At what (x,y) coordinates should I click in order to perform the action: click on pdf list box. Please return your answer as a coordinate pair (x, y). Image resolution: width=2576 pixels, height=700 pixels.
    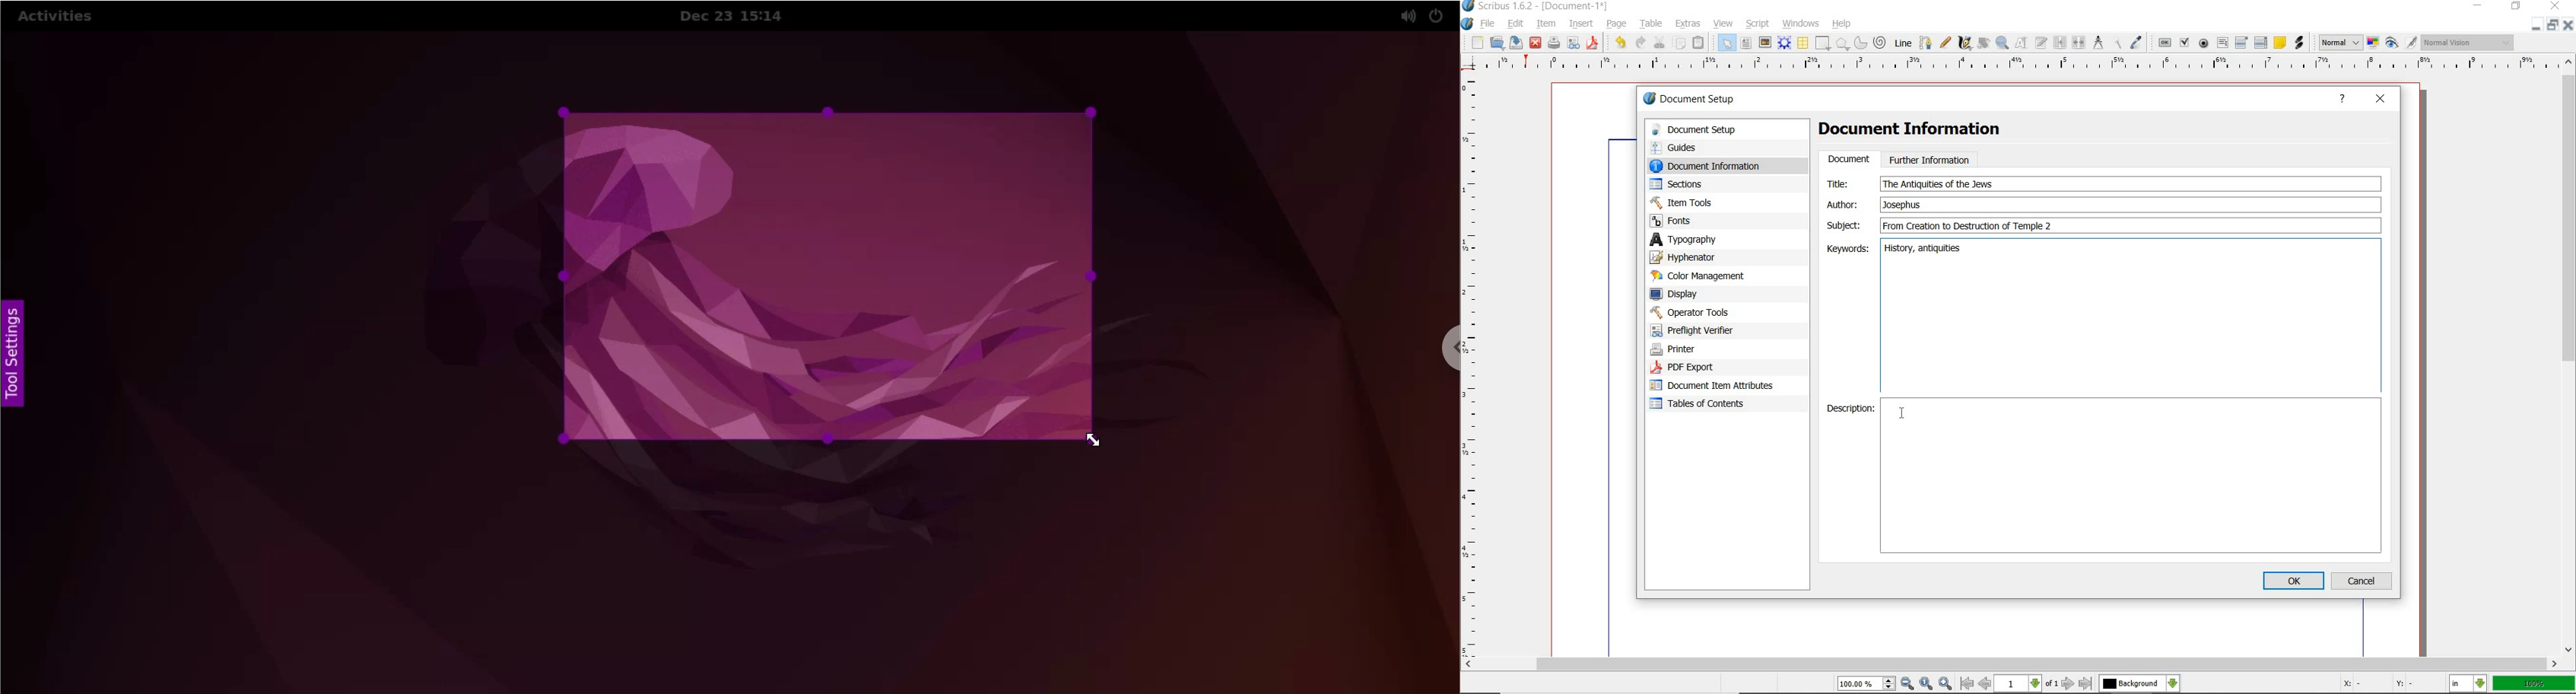
    Looking at the image, I should click on (2260, 43).